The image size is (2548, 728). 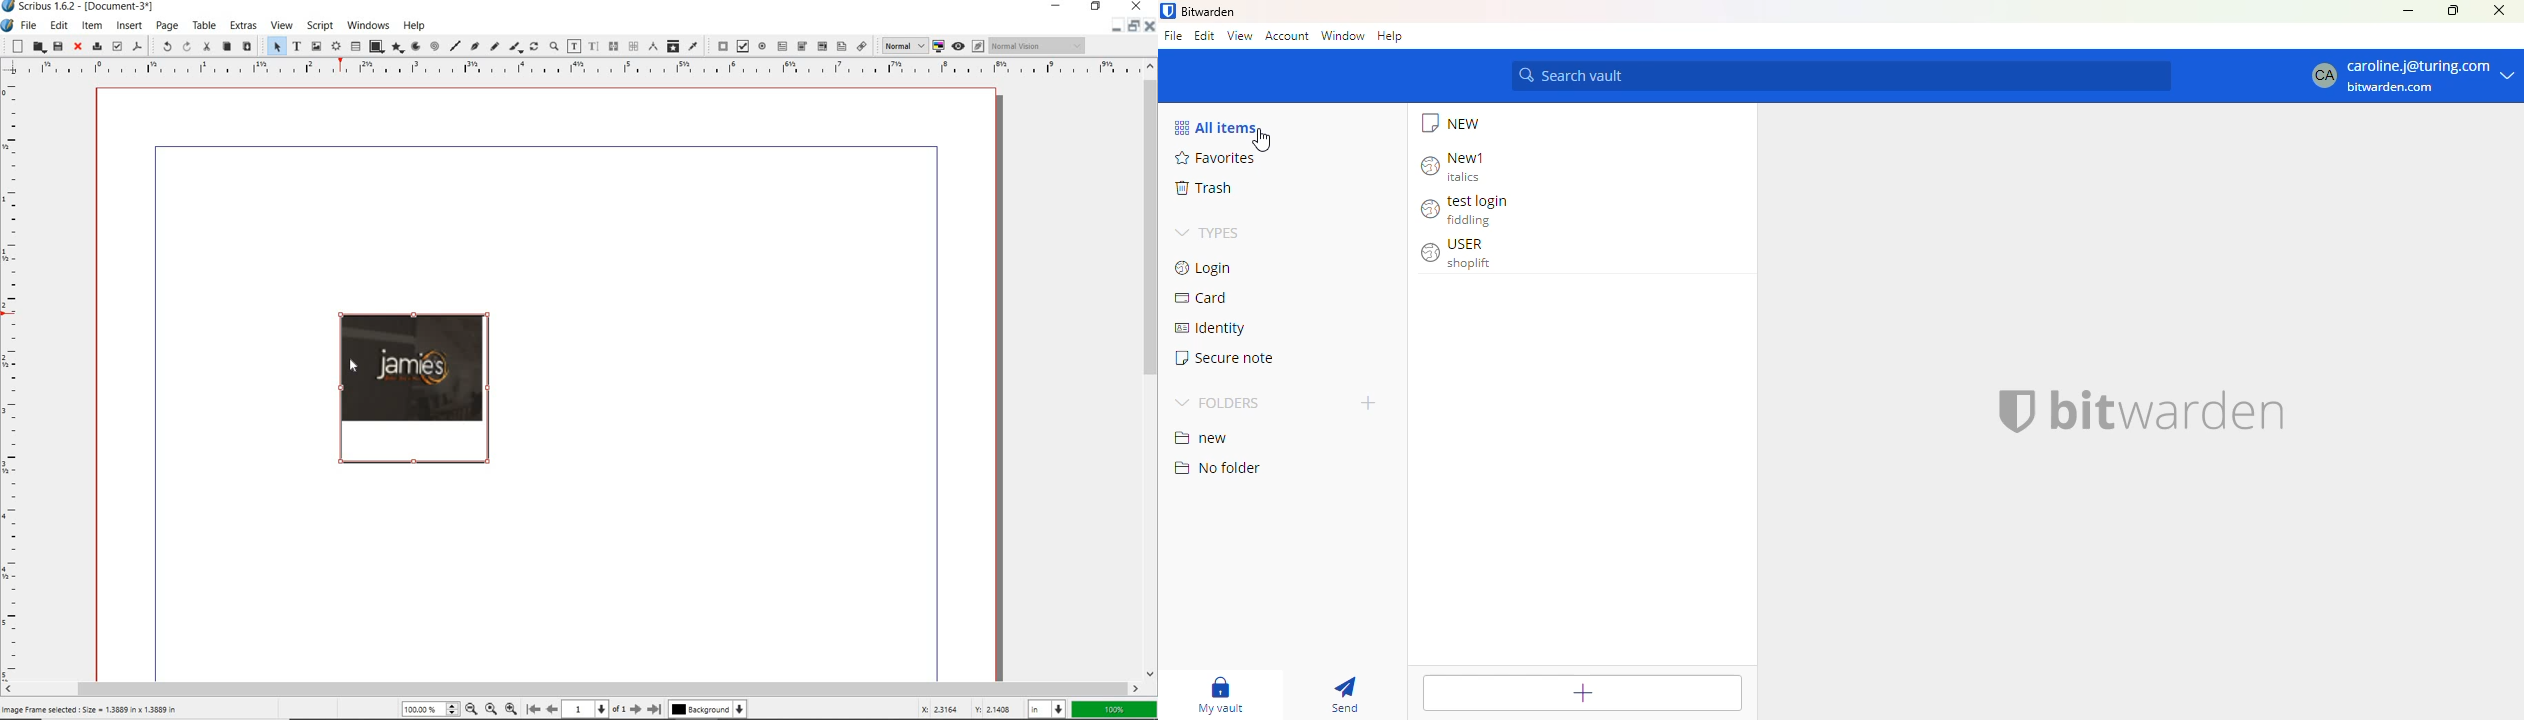 What do you see at coordinates (515, 47) in the screenshot?
I see `calligraphic line` at bounding box center [515, 47].